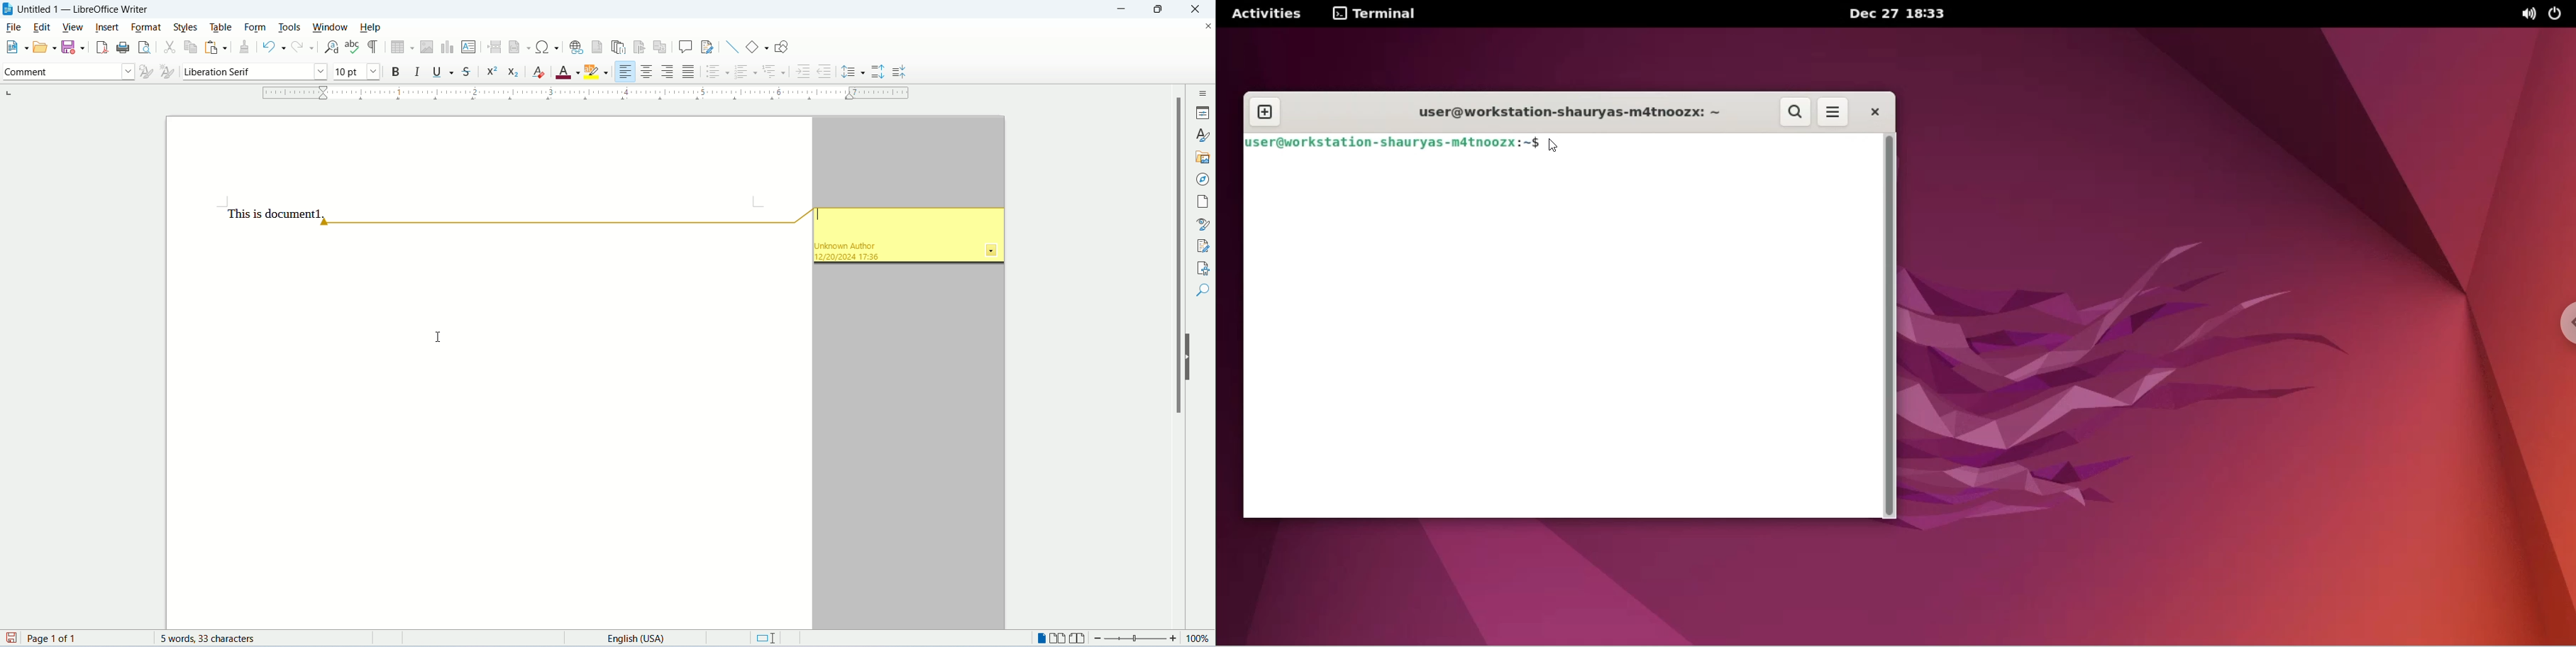 This screenshot has width=2576, height=672. Describe the element at coordinates (43, 48) in the screenshot. I see `open` at that location.